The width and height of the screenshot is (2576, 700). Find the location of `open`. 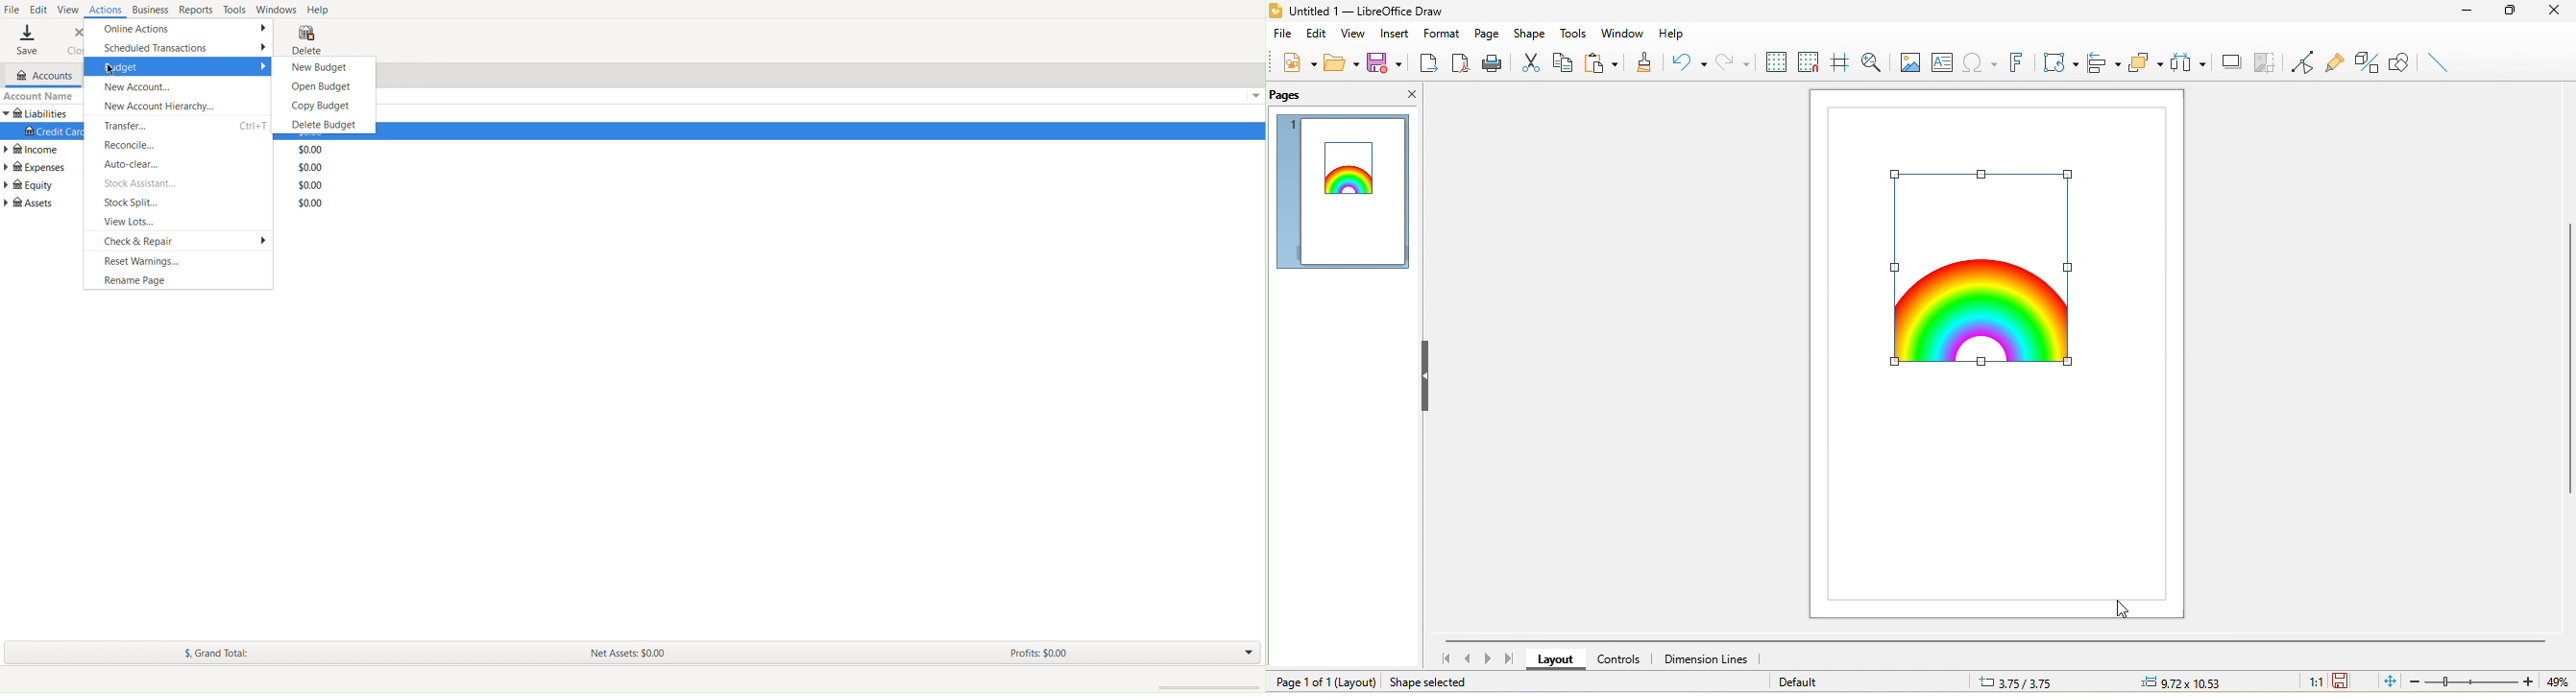

open is located at coordinates (1339, 62).